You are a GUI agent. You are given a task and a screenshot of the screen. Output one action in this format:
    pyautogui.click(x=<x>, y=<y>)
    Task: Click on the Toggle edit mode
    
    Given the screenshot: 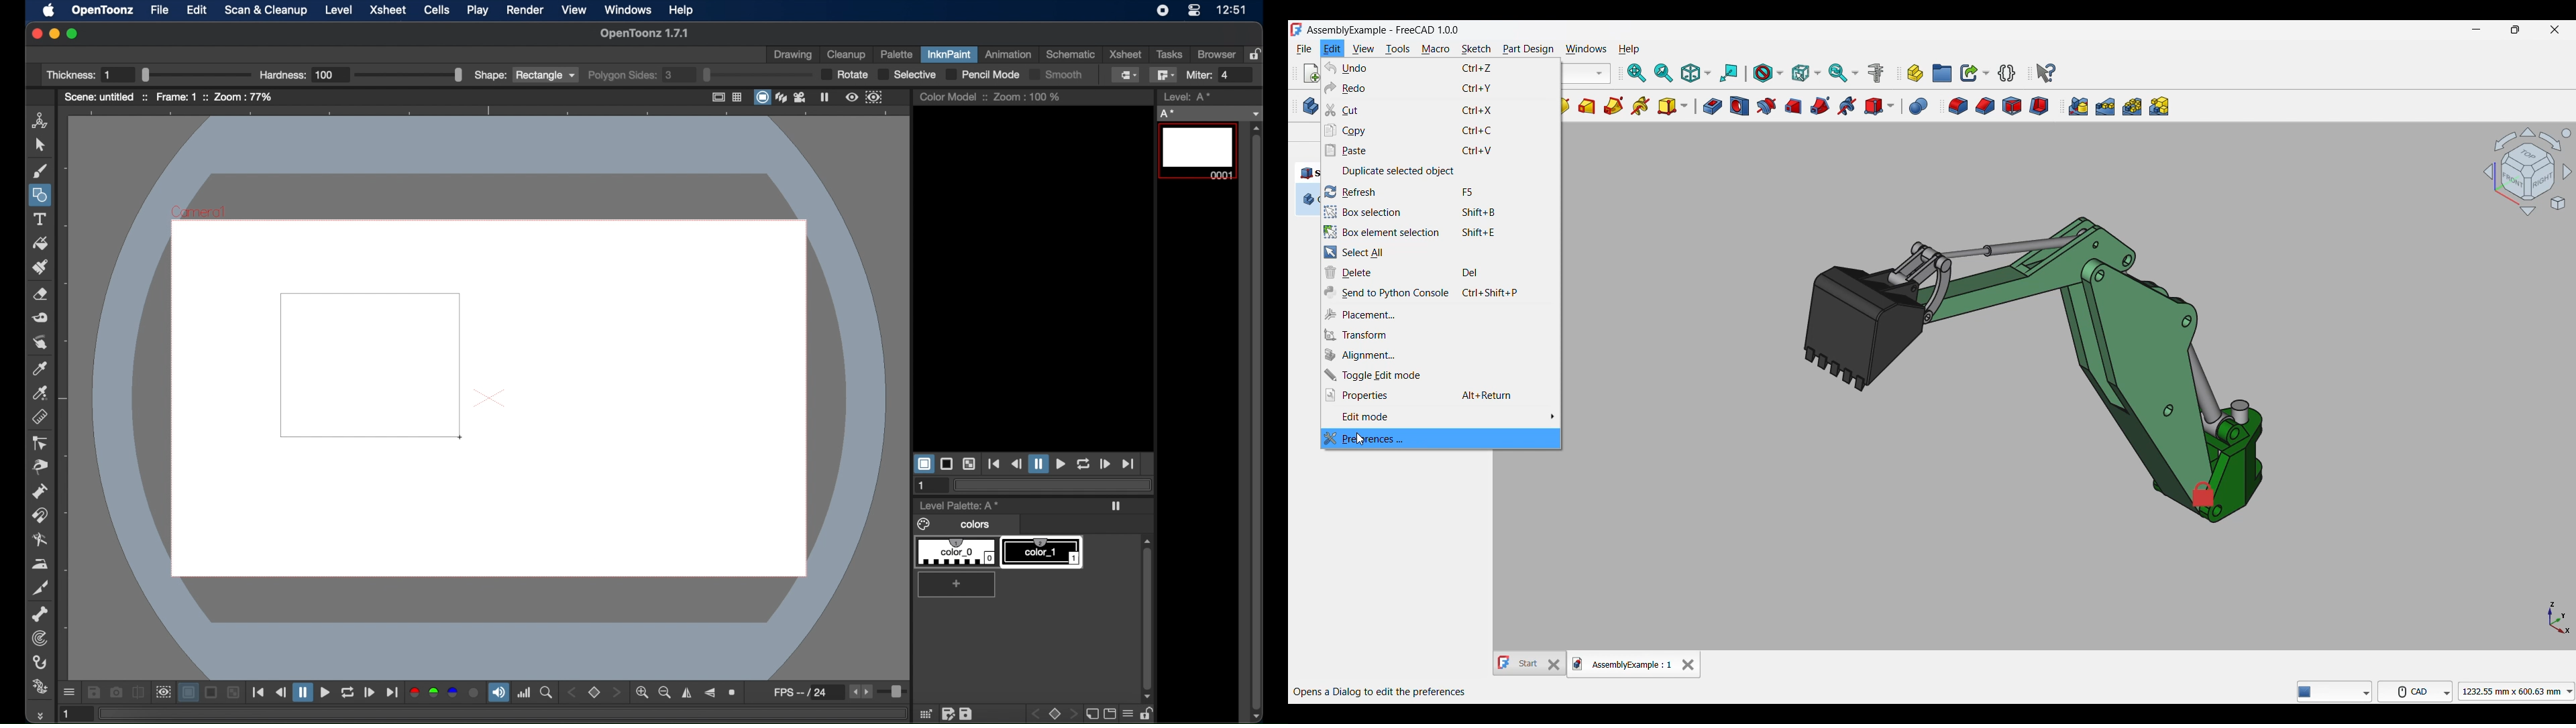 What is the action you would take?
    pyautogui.click(x=1440, y=375)
    